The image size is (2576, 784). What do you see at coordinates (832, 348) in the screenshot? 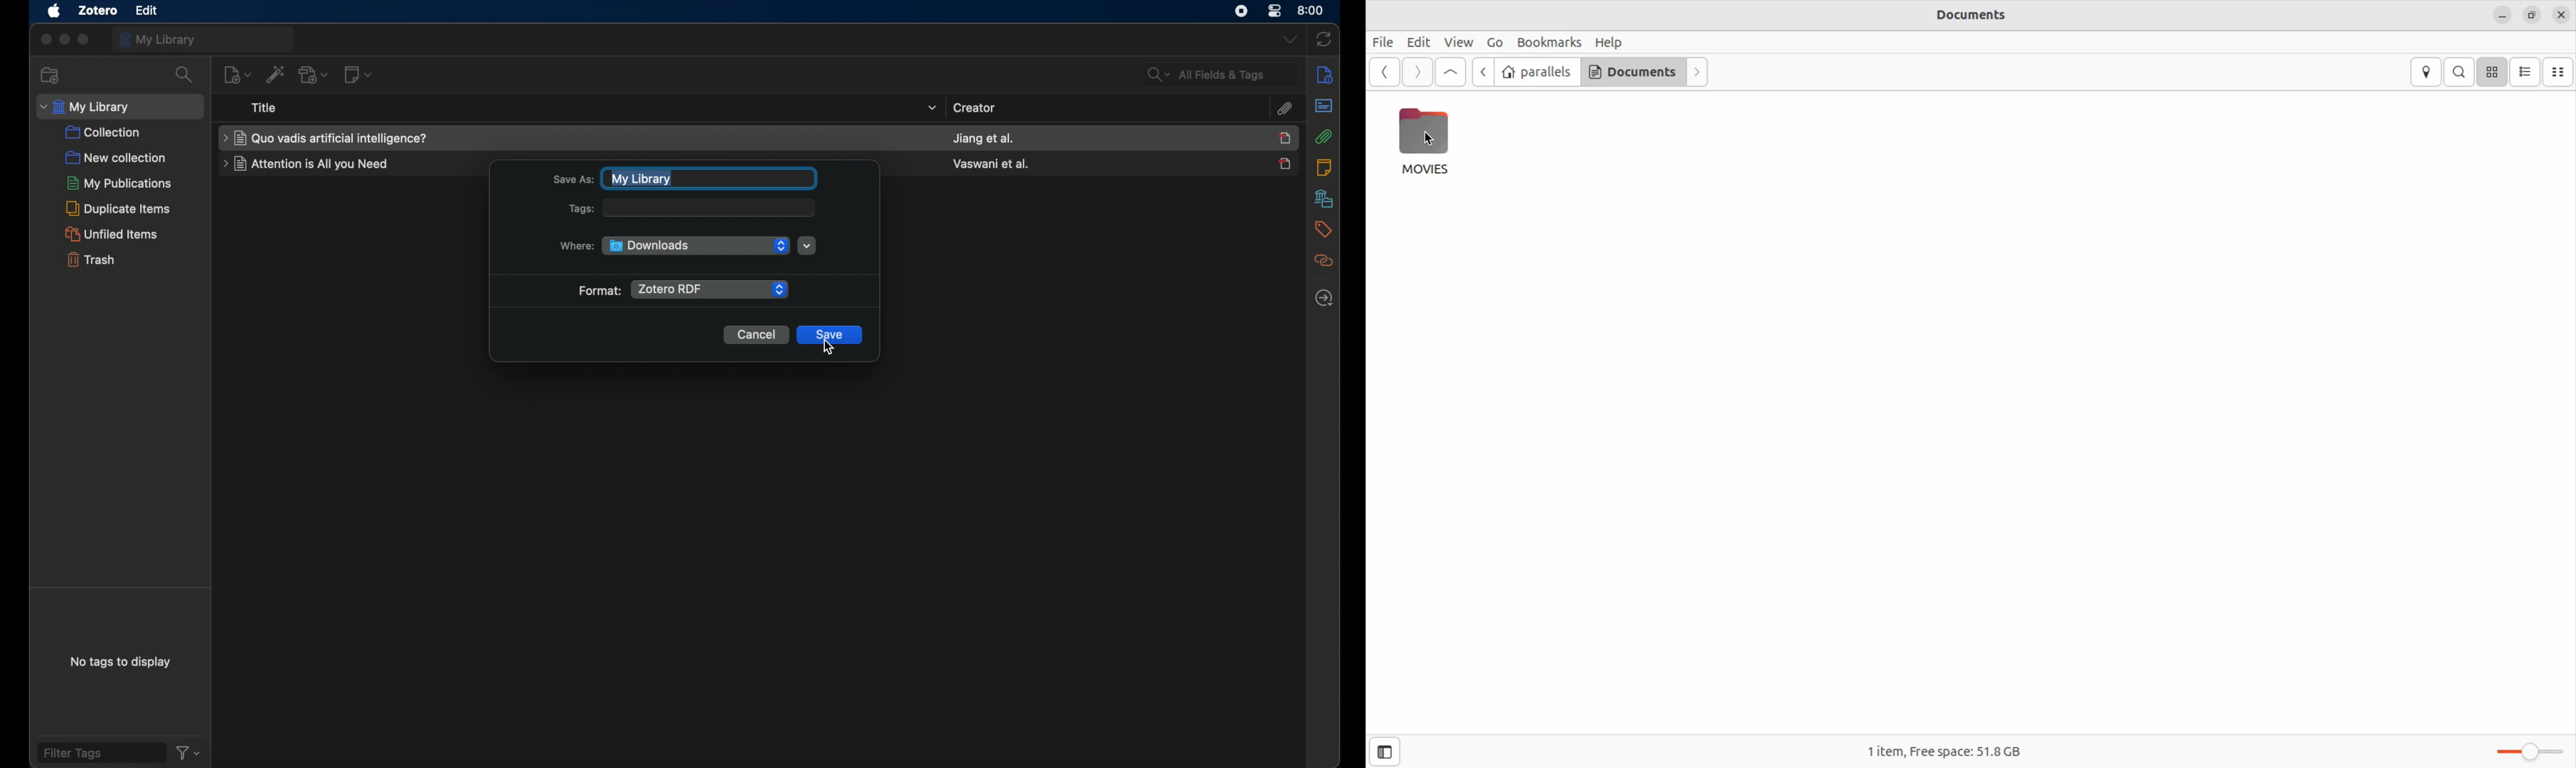
I see `cursor` at bounding box center [832, 348].